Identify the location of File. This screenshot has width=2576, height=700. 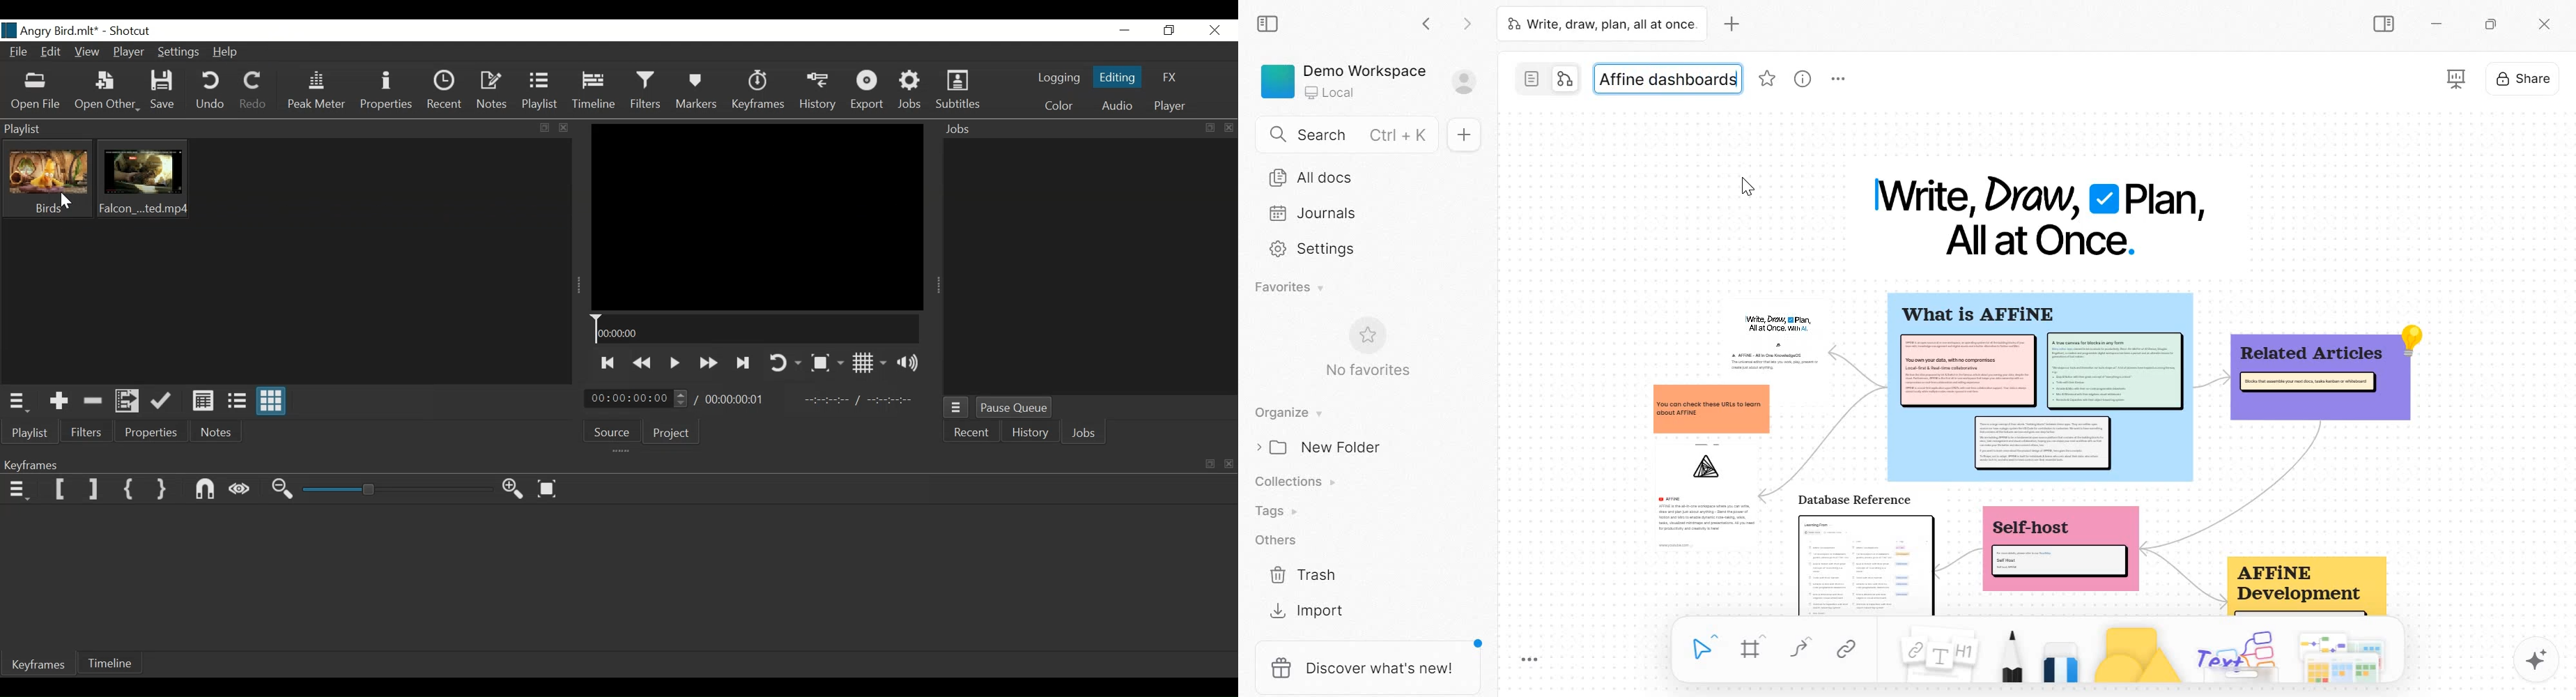
(19, 53).